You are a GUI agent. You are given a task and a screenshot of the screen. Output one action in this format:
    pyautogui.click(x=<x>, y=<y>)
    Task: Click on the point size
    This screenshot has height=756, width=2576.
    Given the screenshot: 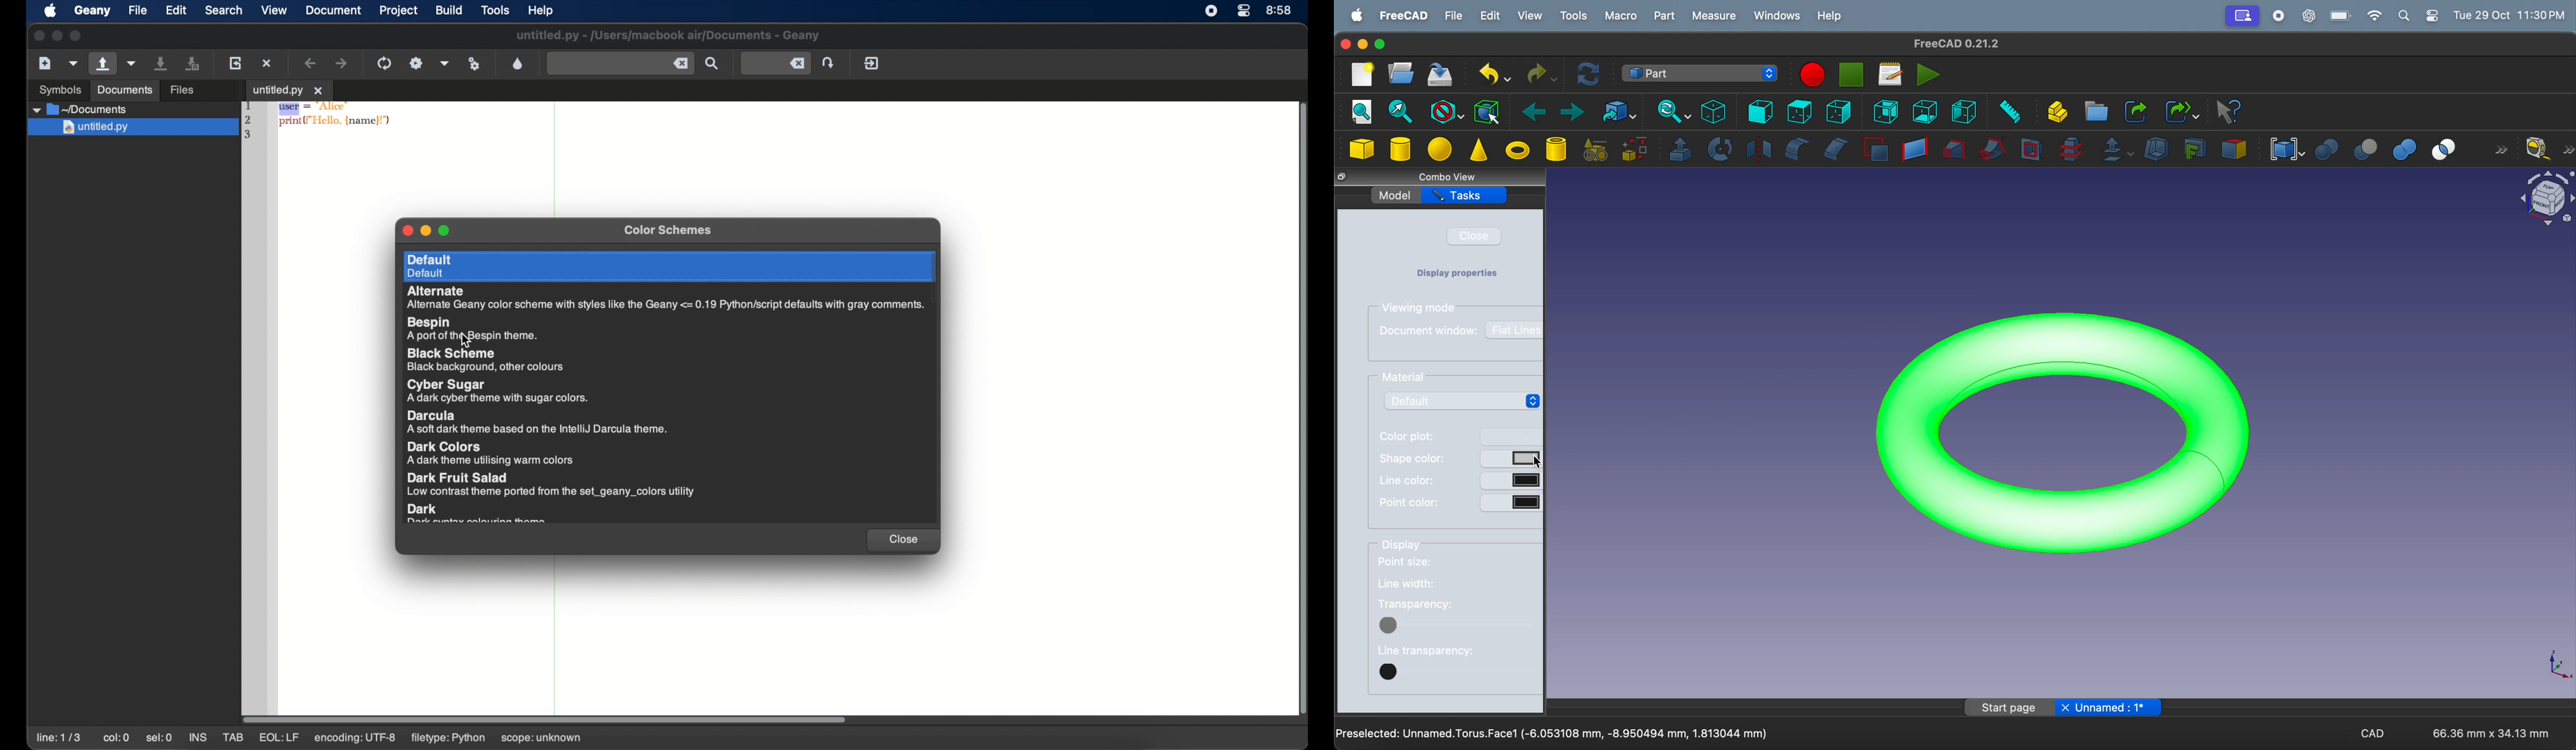 What is the action you would take?
    pyautogui.click(x=1419, y=564)
    